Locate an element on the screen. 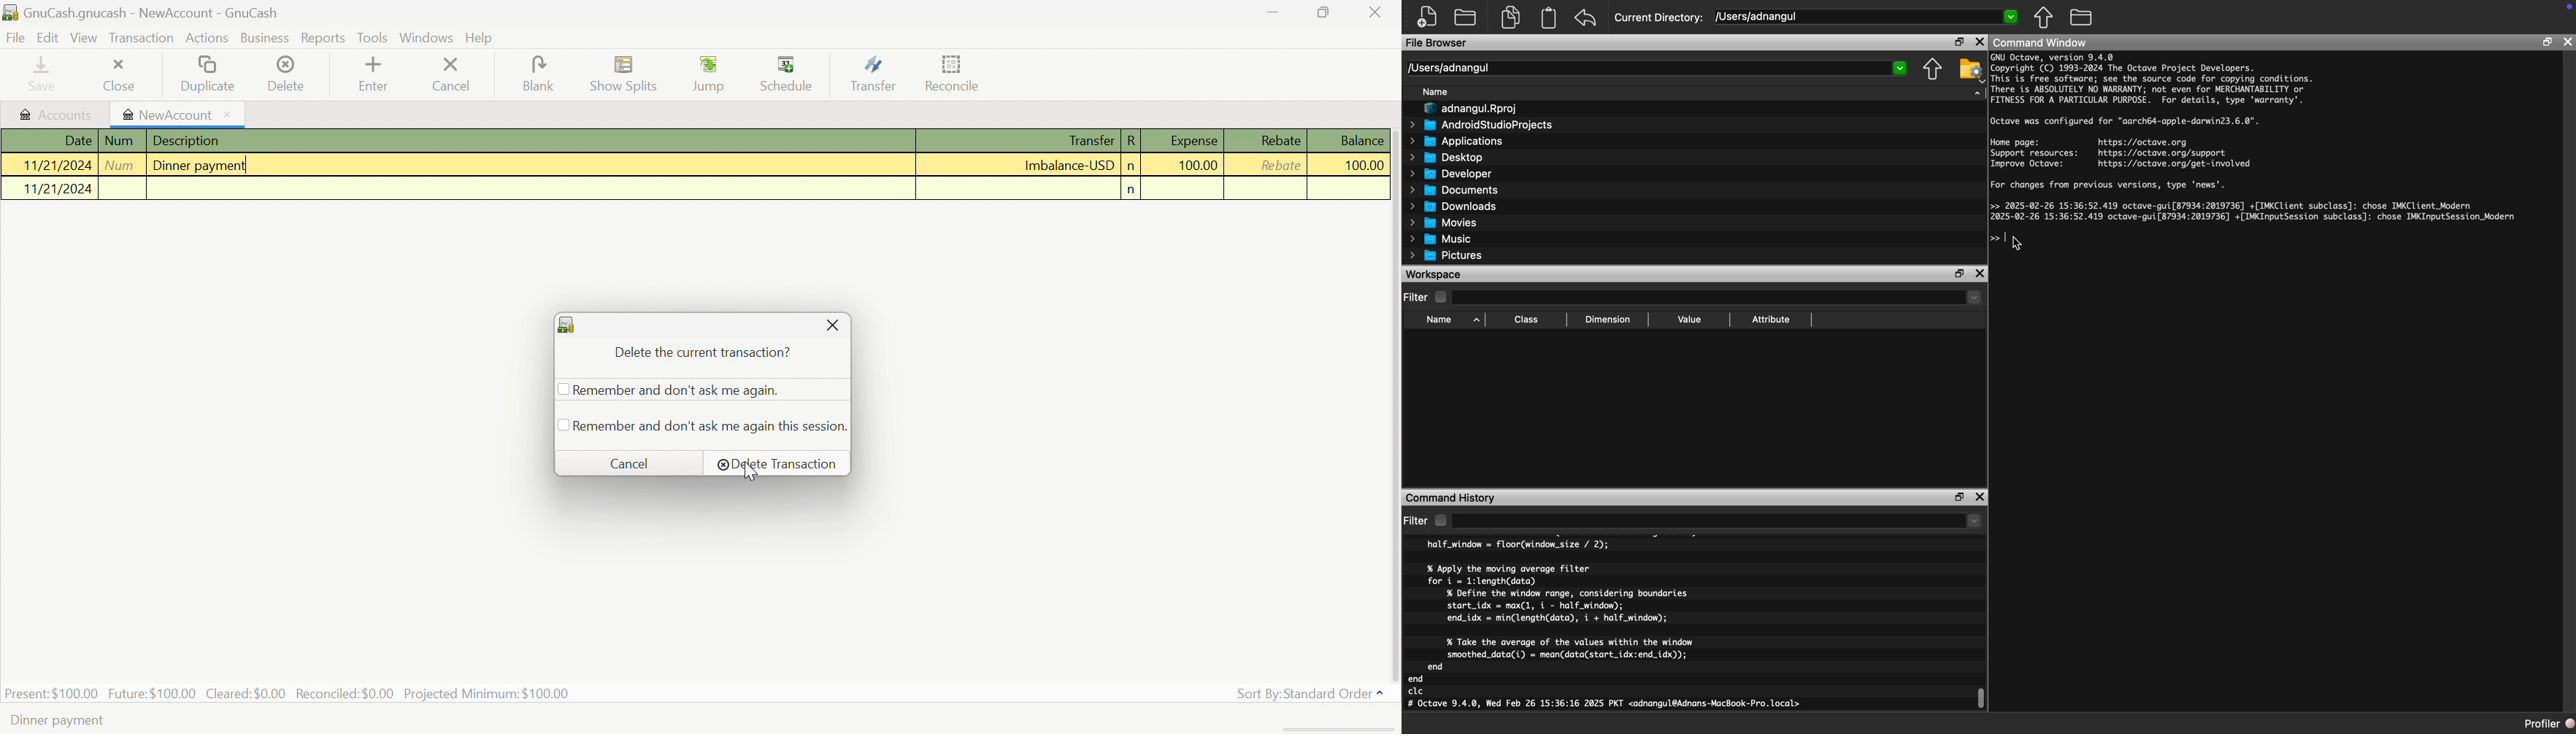 The image size is (2576, 756). close is located at coordinates (120, 75).